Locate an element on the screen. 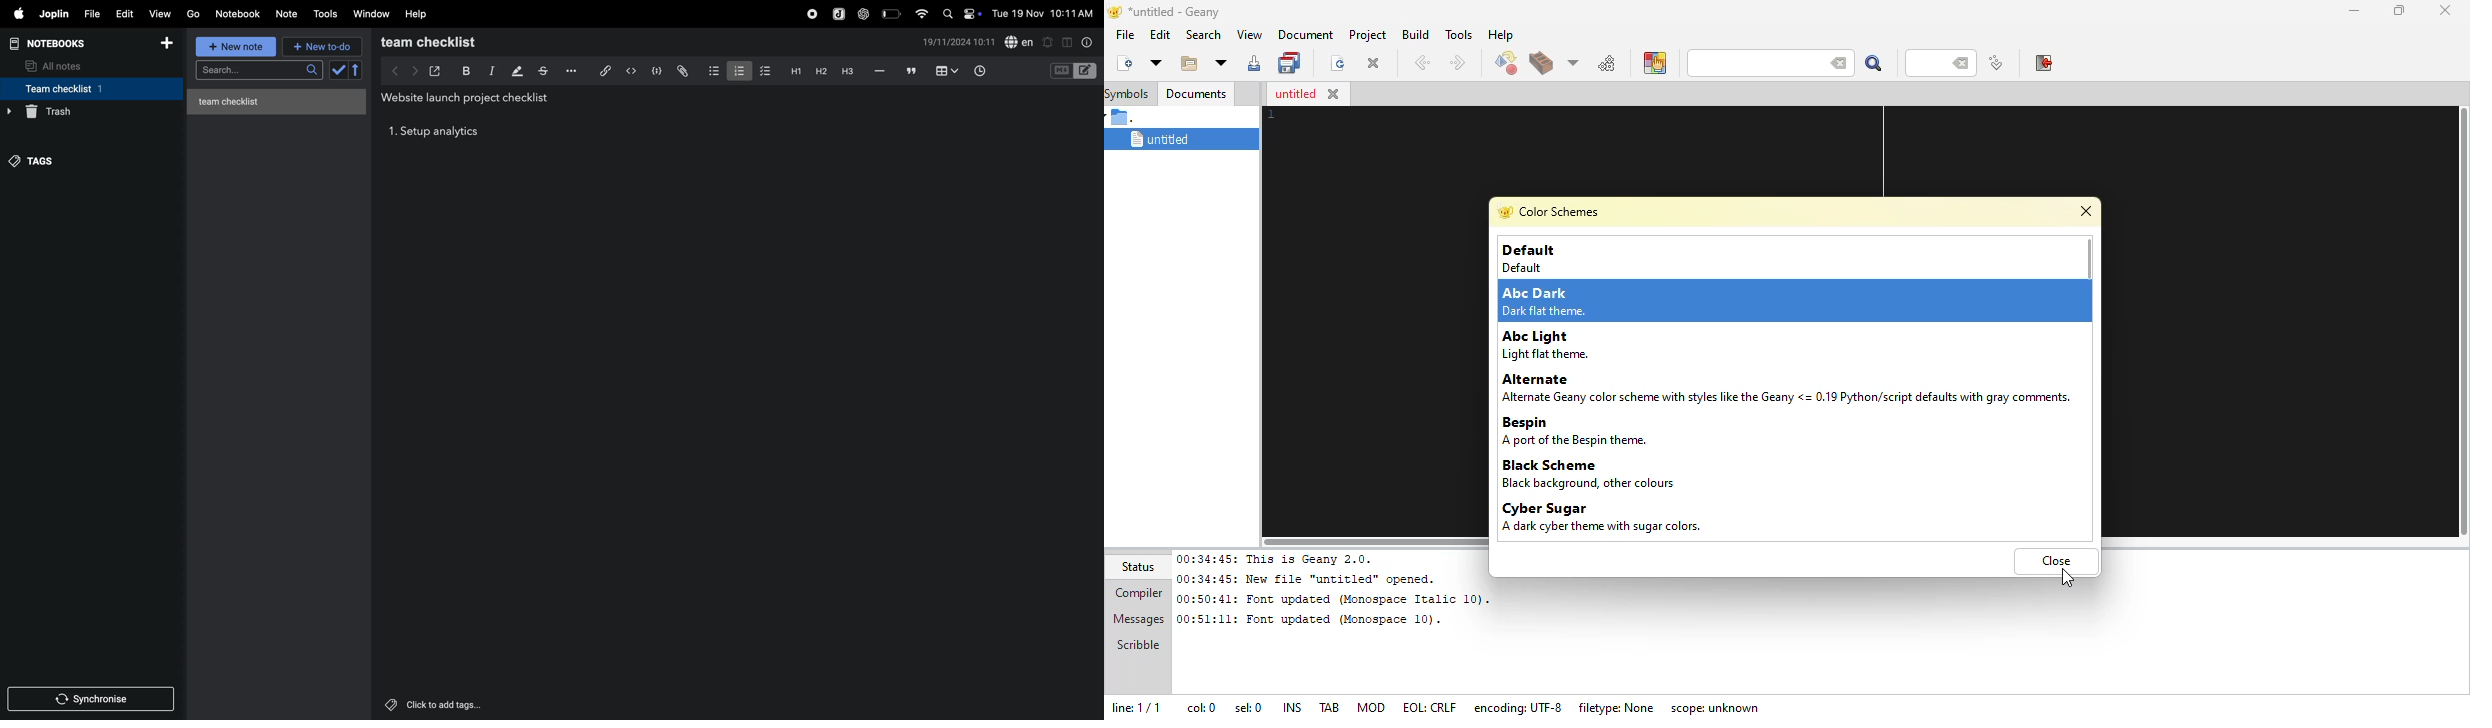 The image size is (2492, 728). M+ is located at coordinates (1060, 71).